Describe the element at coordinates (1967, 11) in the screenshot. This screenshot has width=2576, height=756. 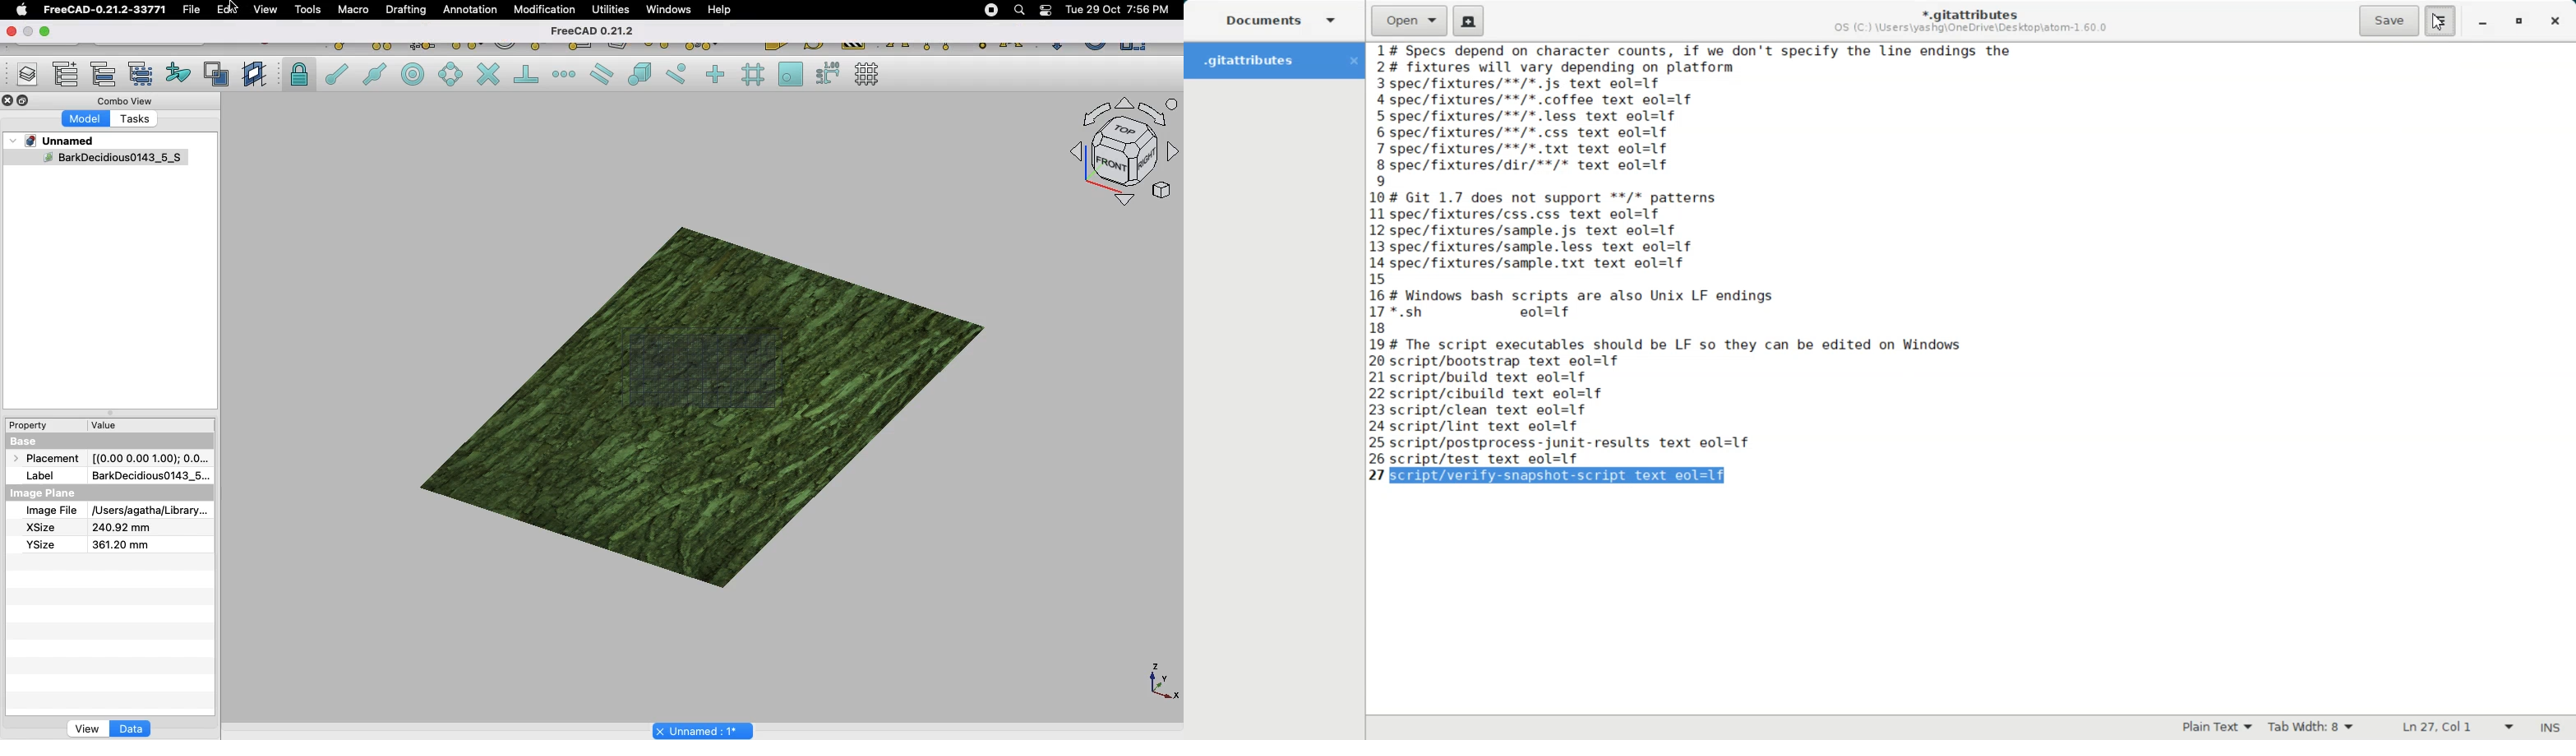
I see `*.gitattributes` at that location.